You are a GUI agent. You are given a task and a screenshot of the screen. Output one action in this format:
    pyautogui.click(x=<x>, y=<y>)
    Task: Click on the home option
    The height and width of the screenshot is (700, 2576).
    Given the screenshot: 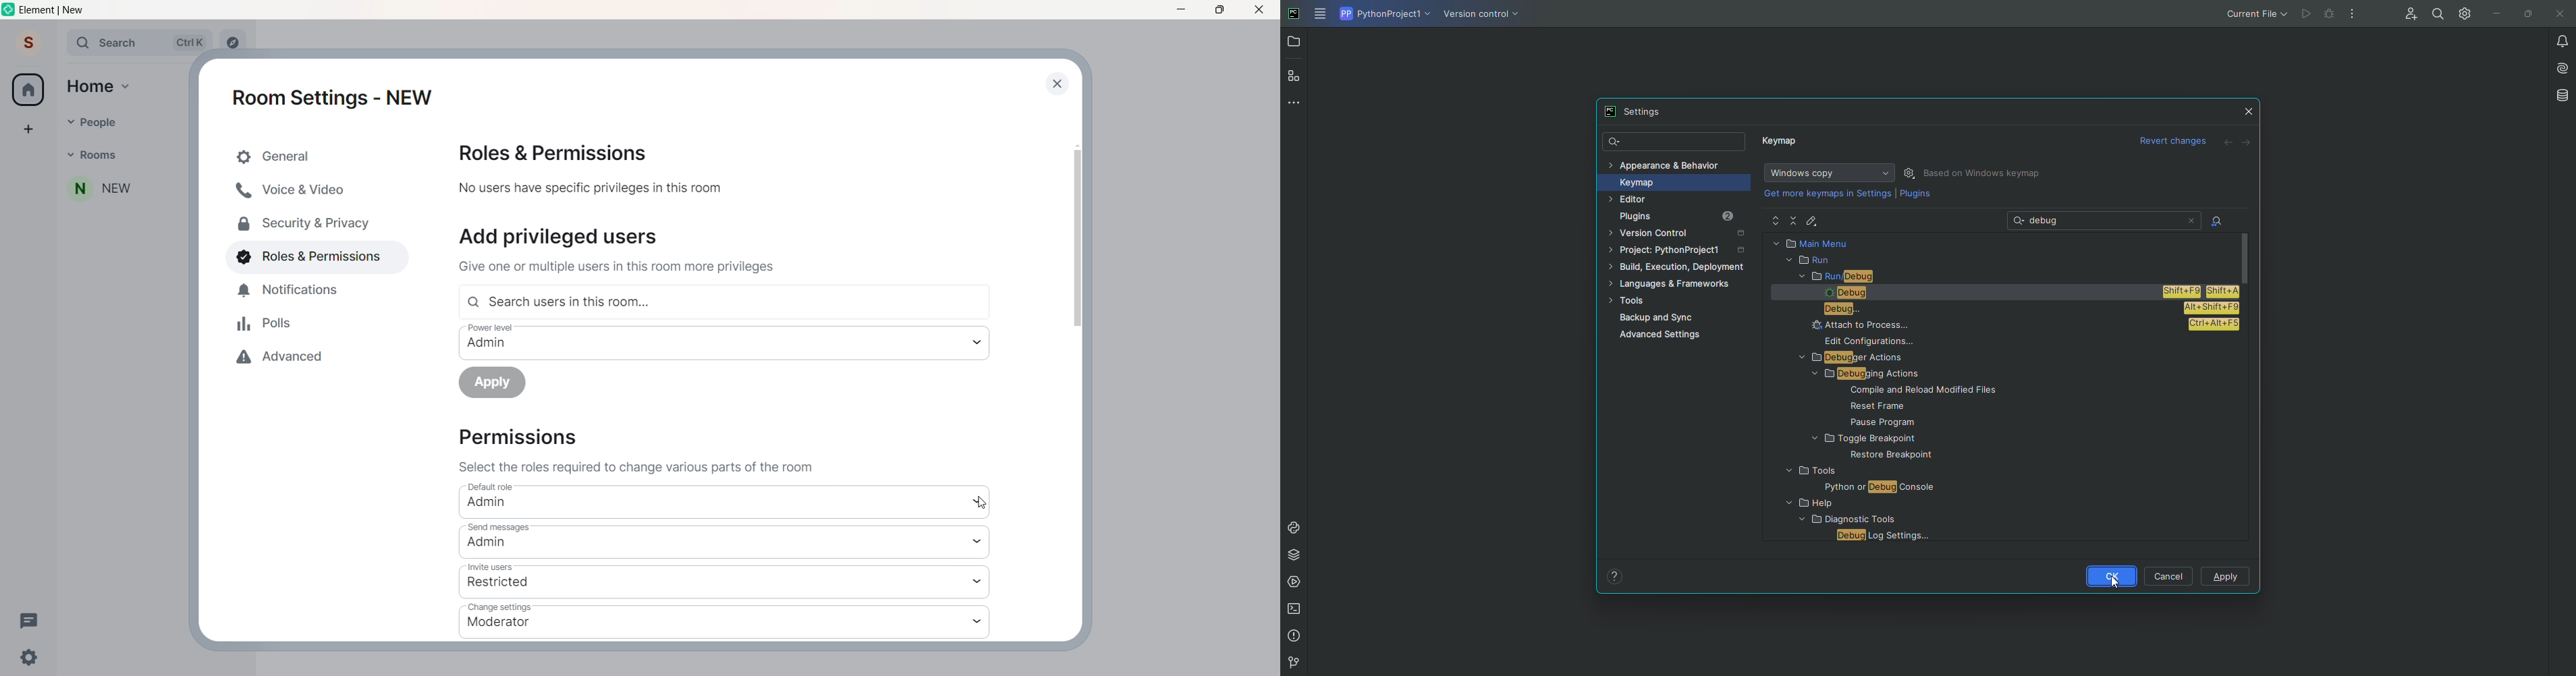 What is the action you would take?
    pyautogui.click(x=103, y=89)
    